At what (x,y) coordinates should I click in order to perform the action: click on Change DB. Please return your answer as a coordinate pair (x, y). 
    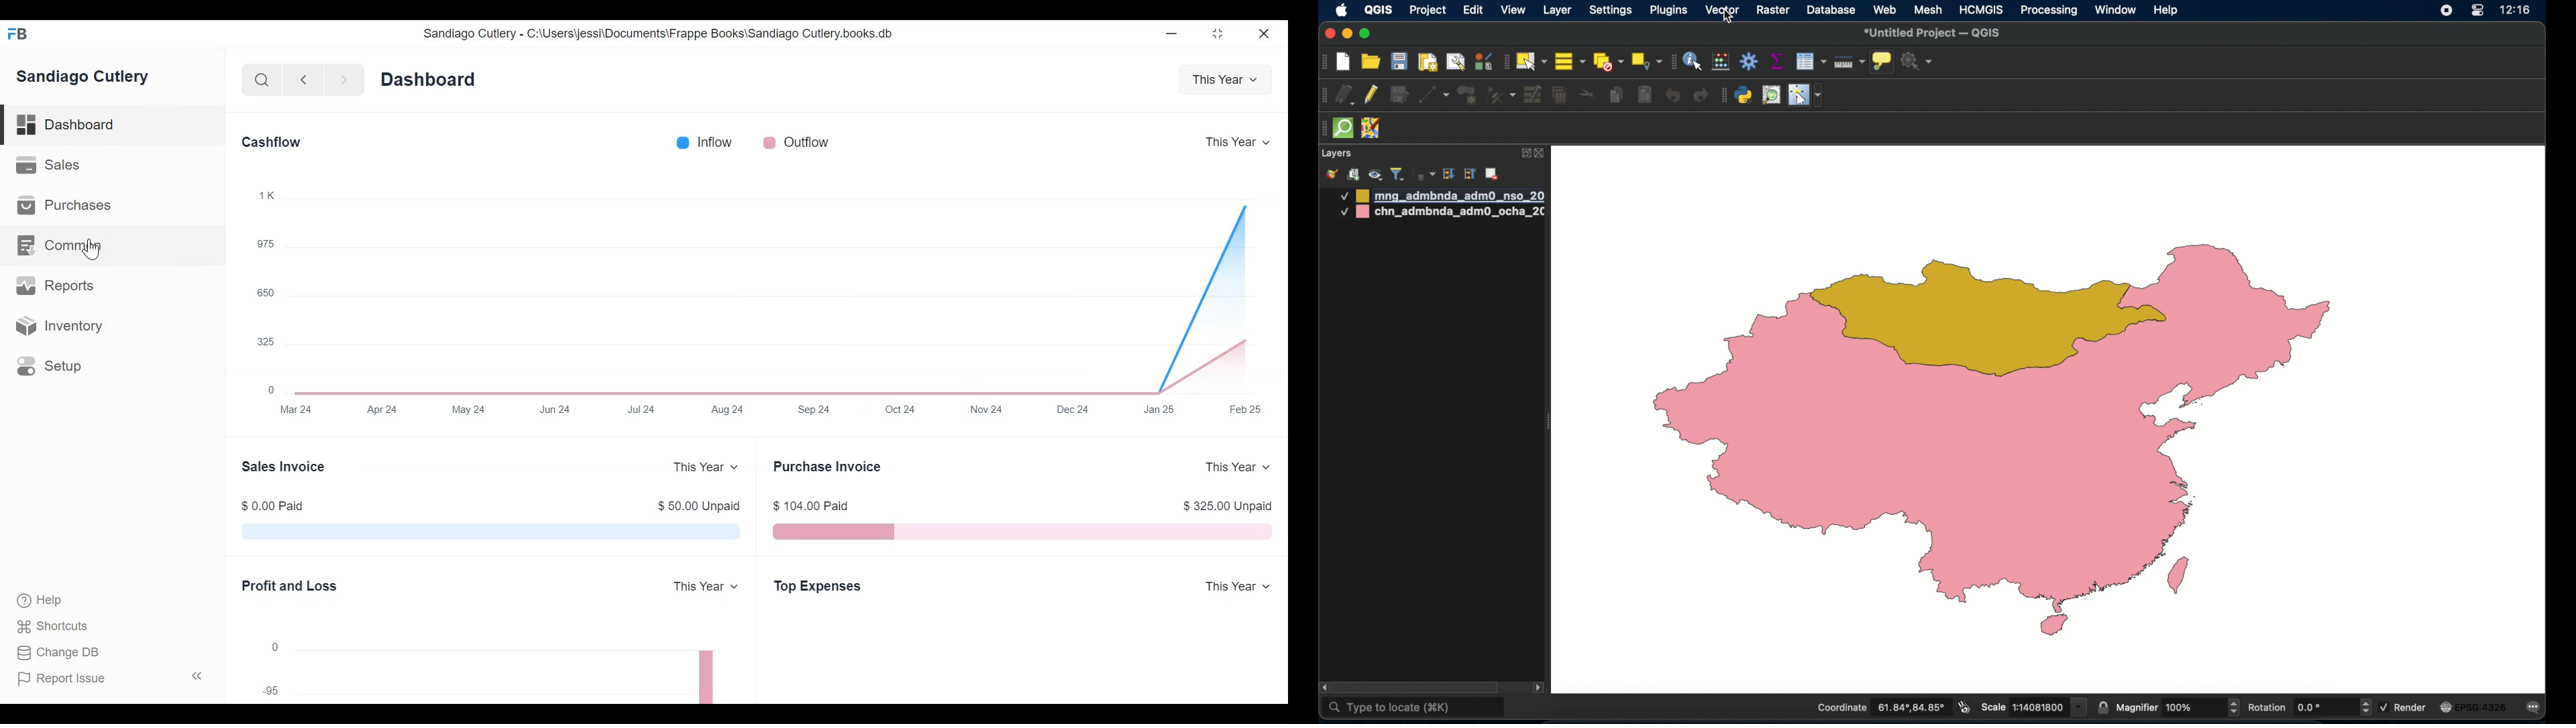
    Looking at the image, I should click on (57, 653).